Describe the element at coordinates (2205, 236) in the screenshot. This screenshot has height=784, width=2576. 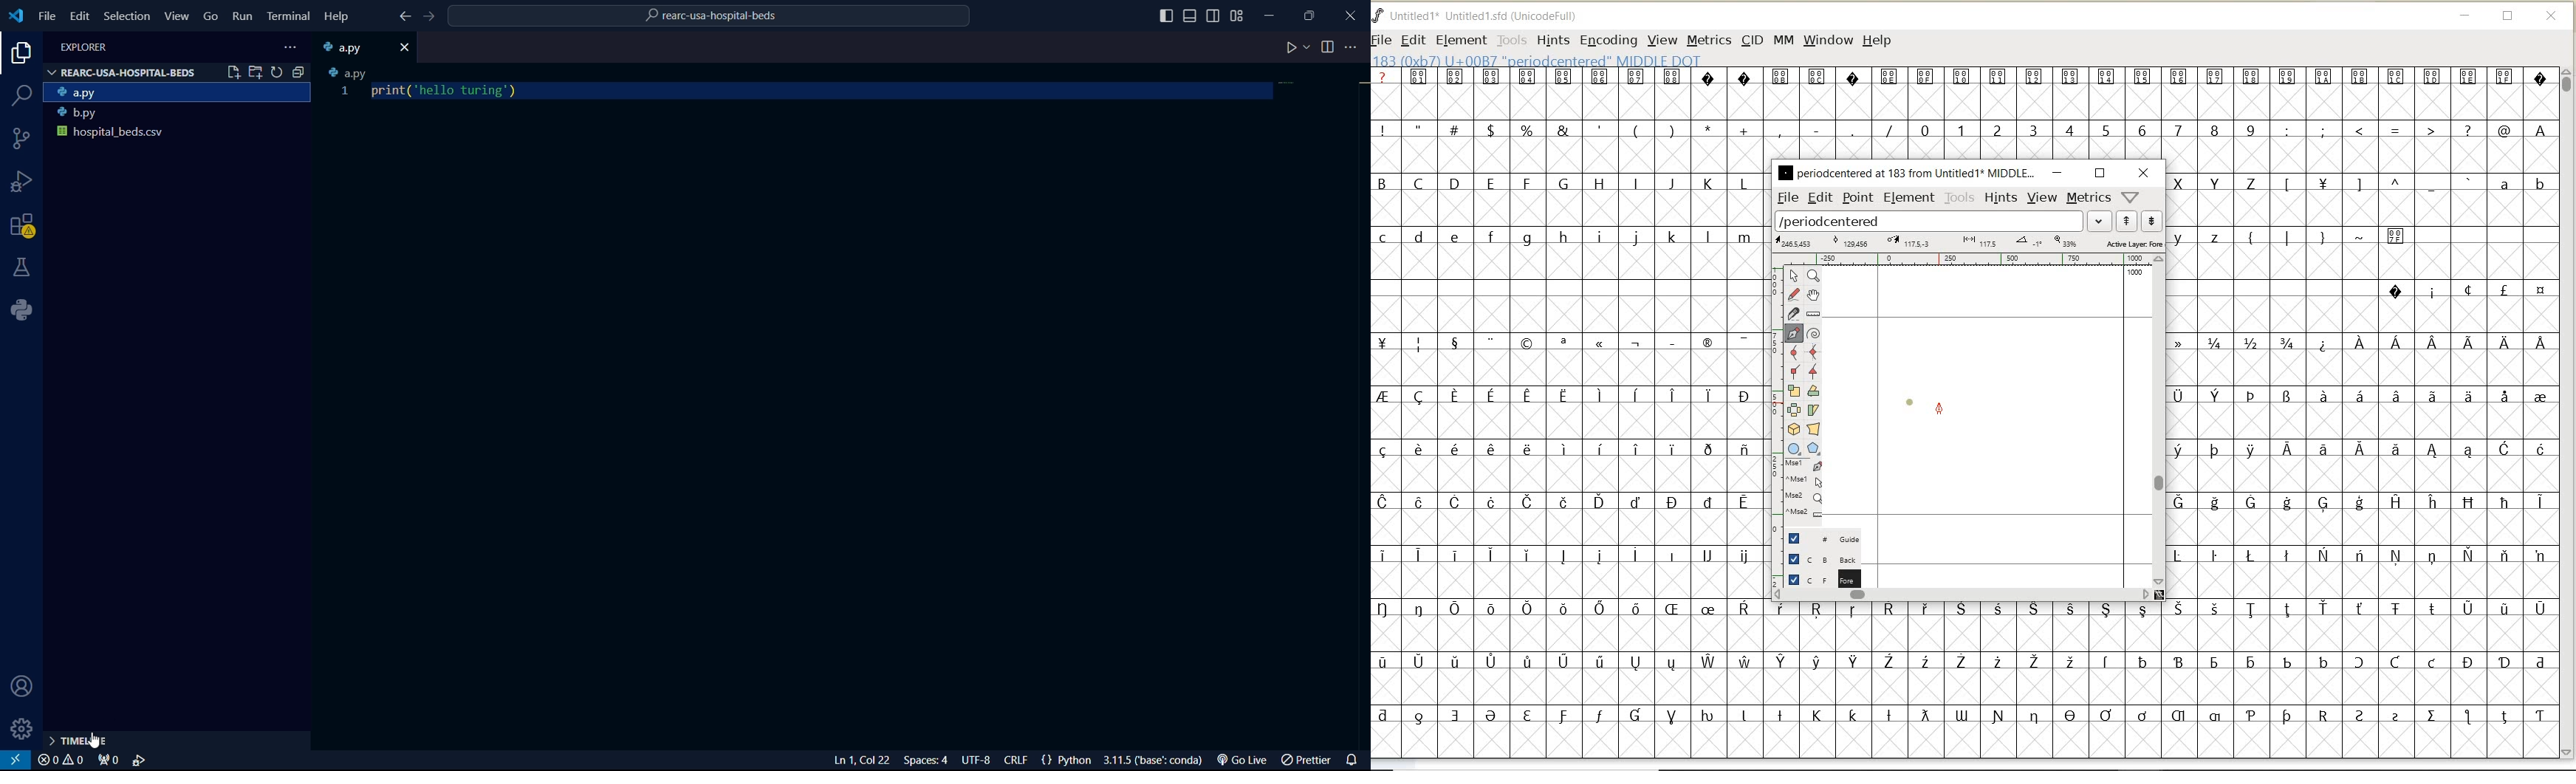
I see `lowercase letters` at that location.